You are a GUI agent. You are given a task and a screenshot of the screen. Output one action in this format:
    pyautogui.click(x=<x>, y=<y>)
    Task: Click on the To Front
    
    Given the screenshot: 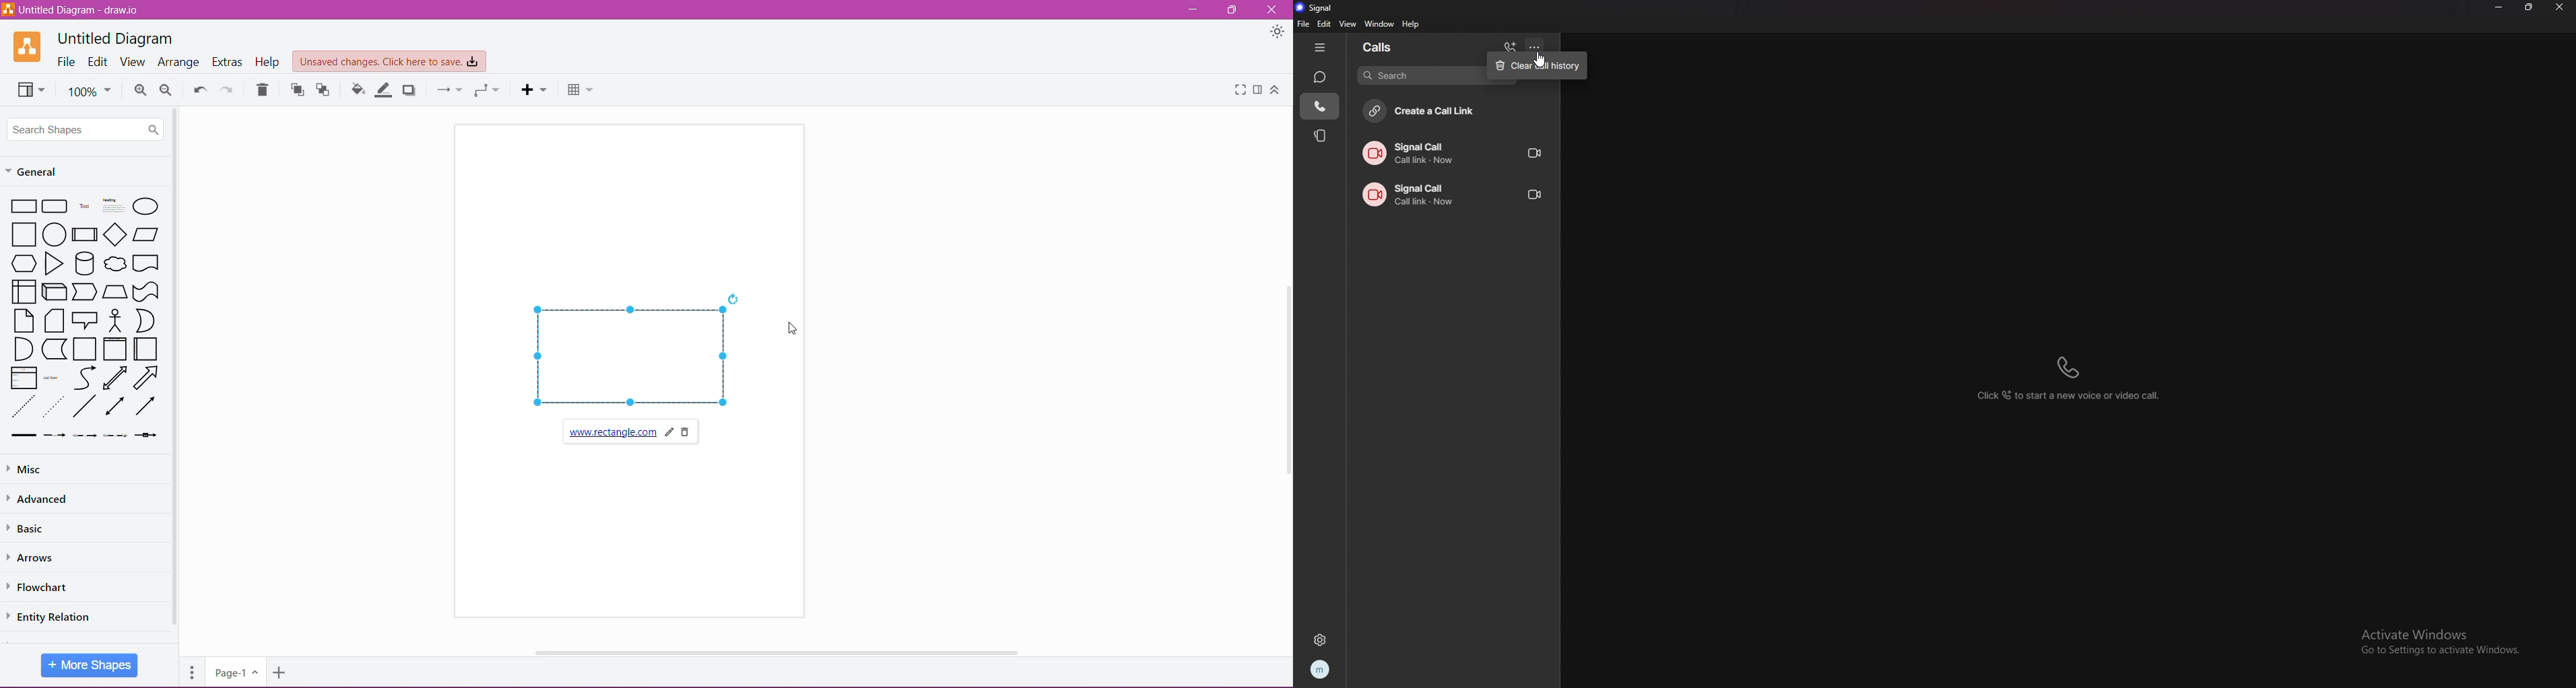 What is the action you would take?
    pyautogui.click(x=296, y=90)
    